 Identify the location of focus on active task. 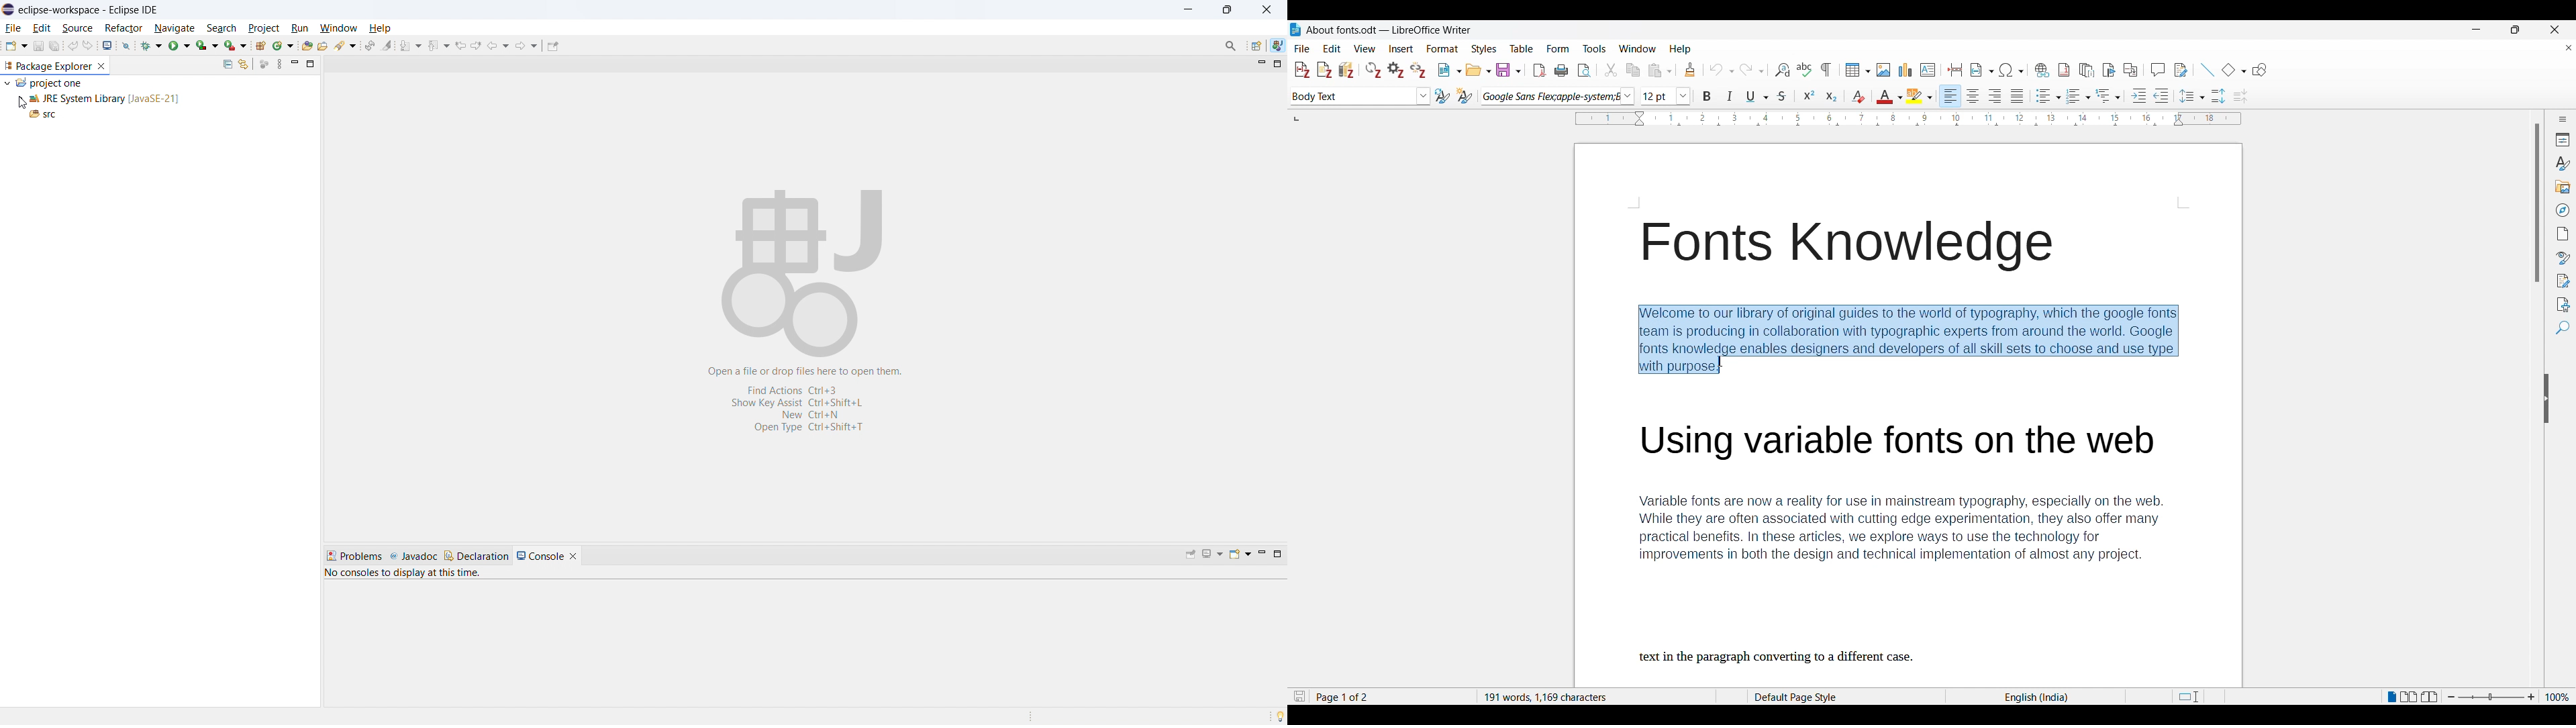
(263, 63).